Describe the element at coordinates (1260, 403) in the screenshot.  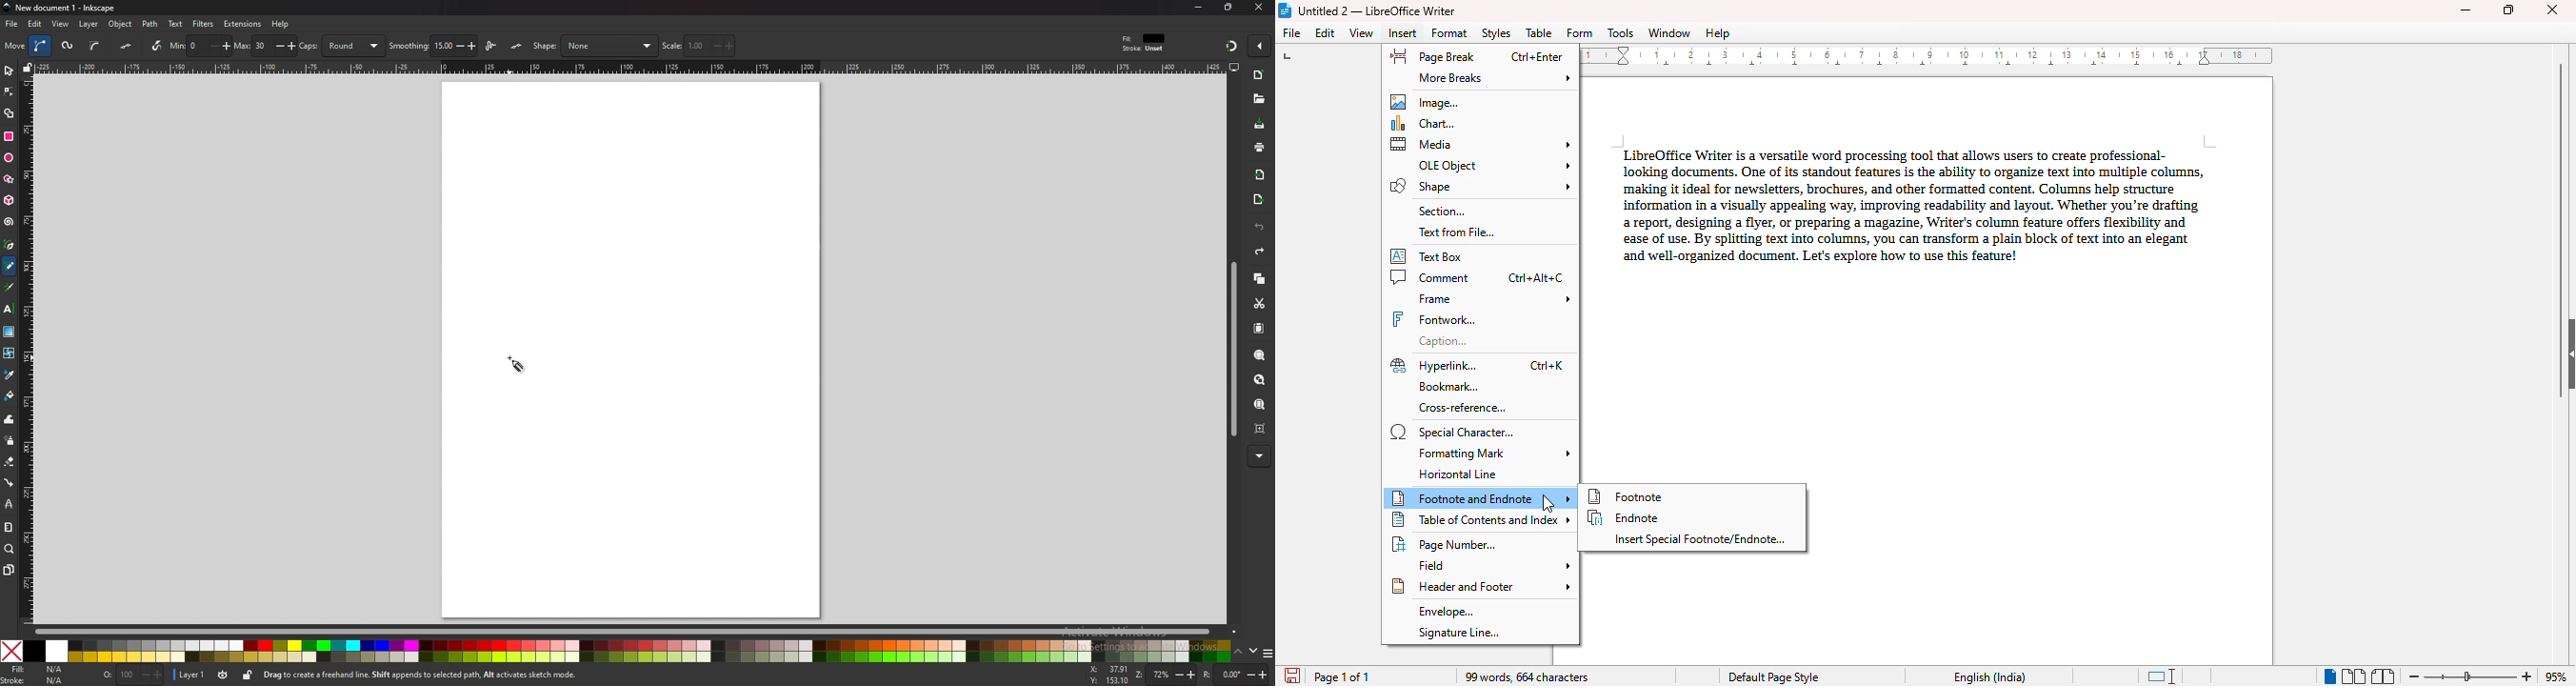
I see `zoom page` at that location.